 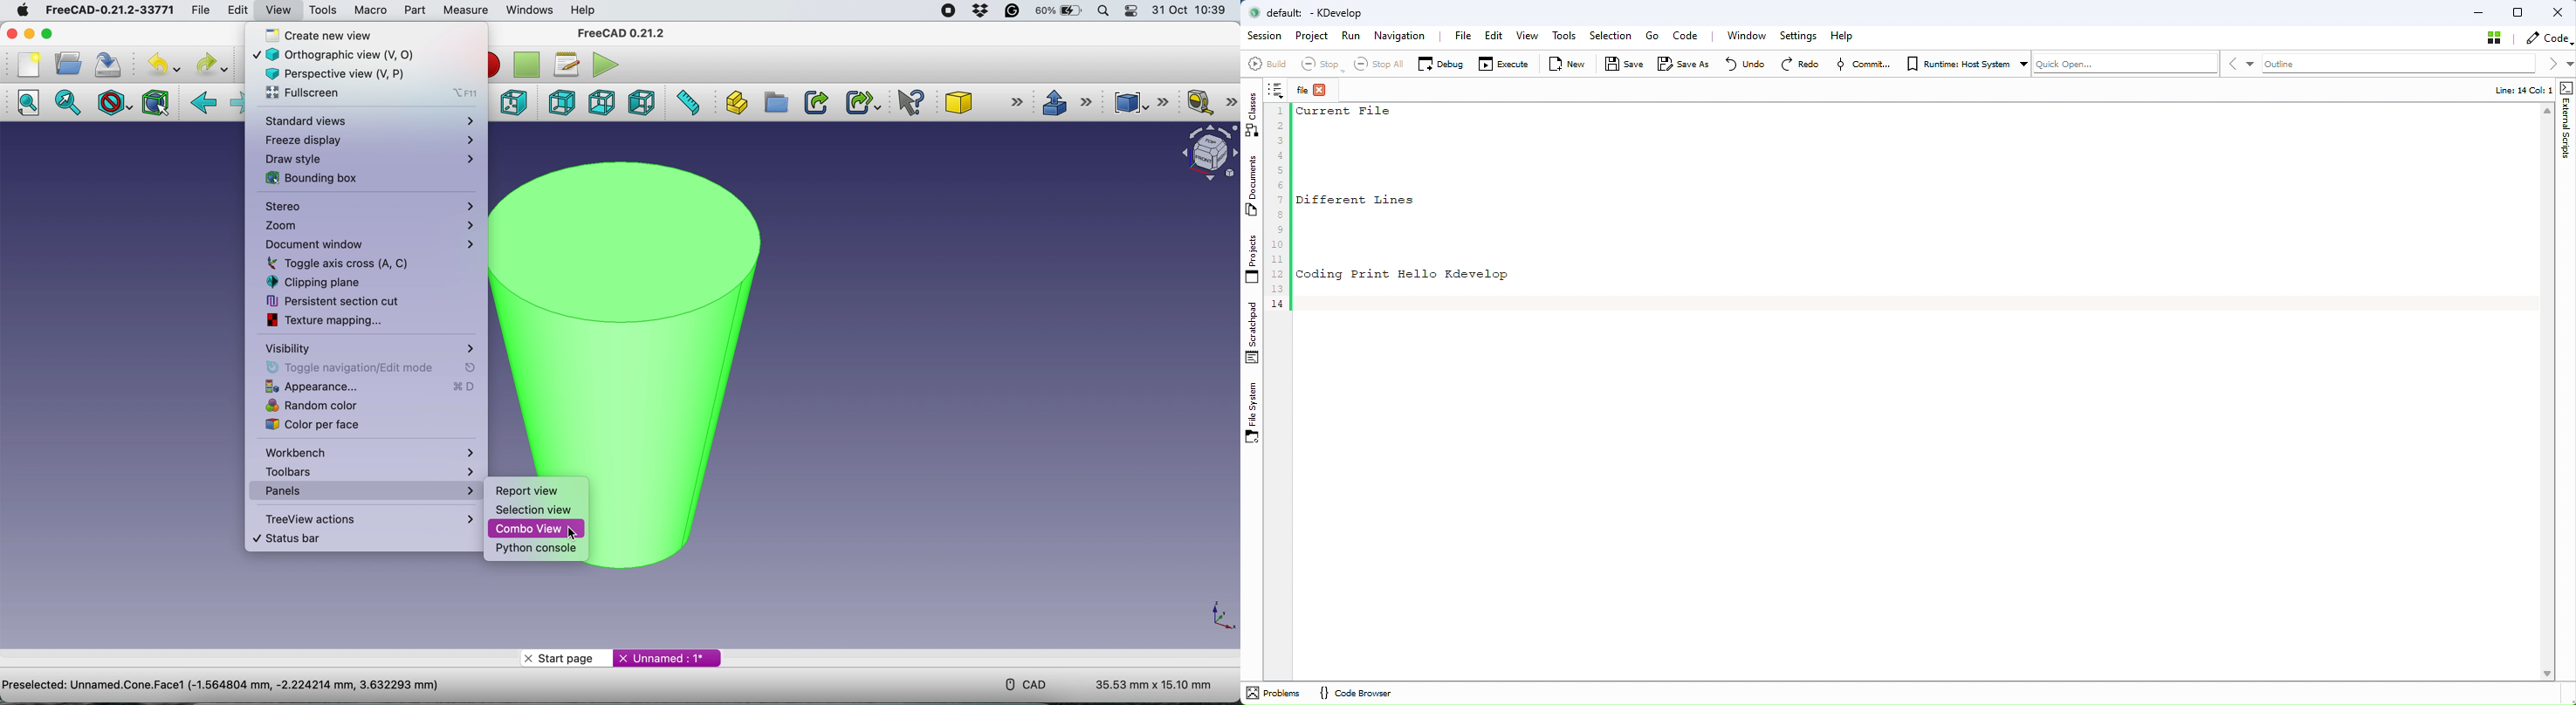 What do you see at coordinates (368, 226) in the screenshot?
I see `zoom` at bounding box center [368, 226].